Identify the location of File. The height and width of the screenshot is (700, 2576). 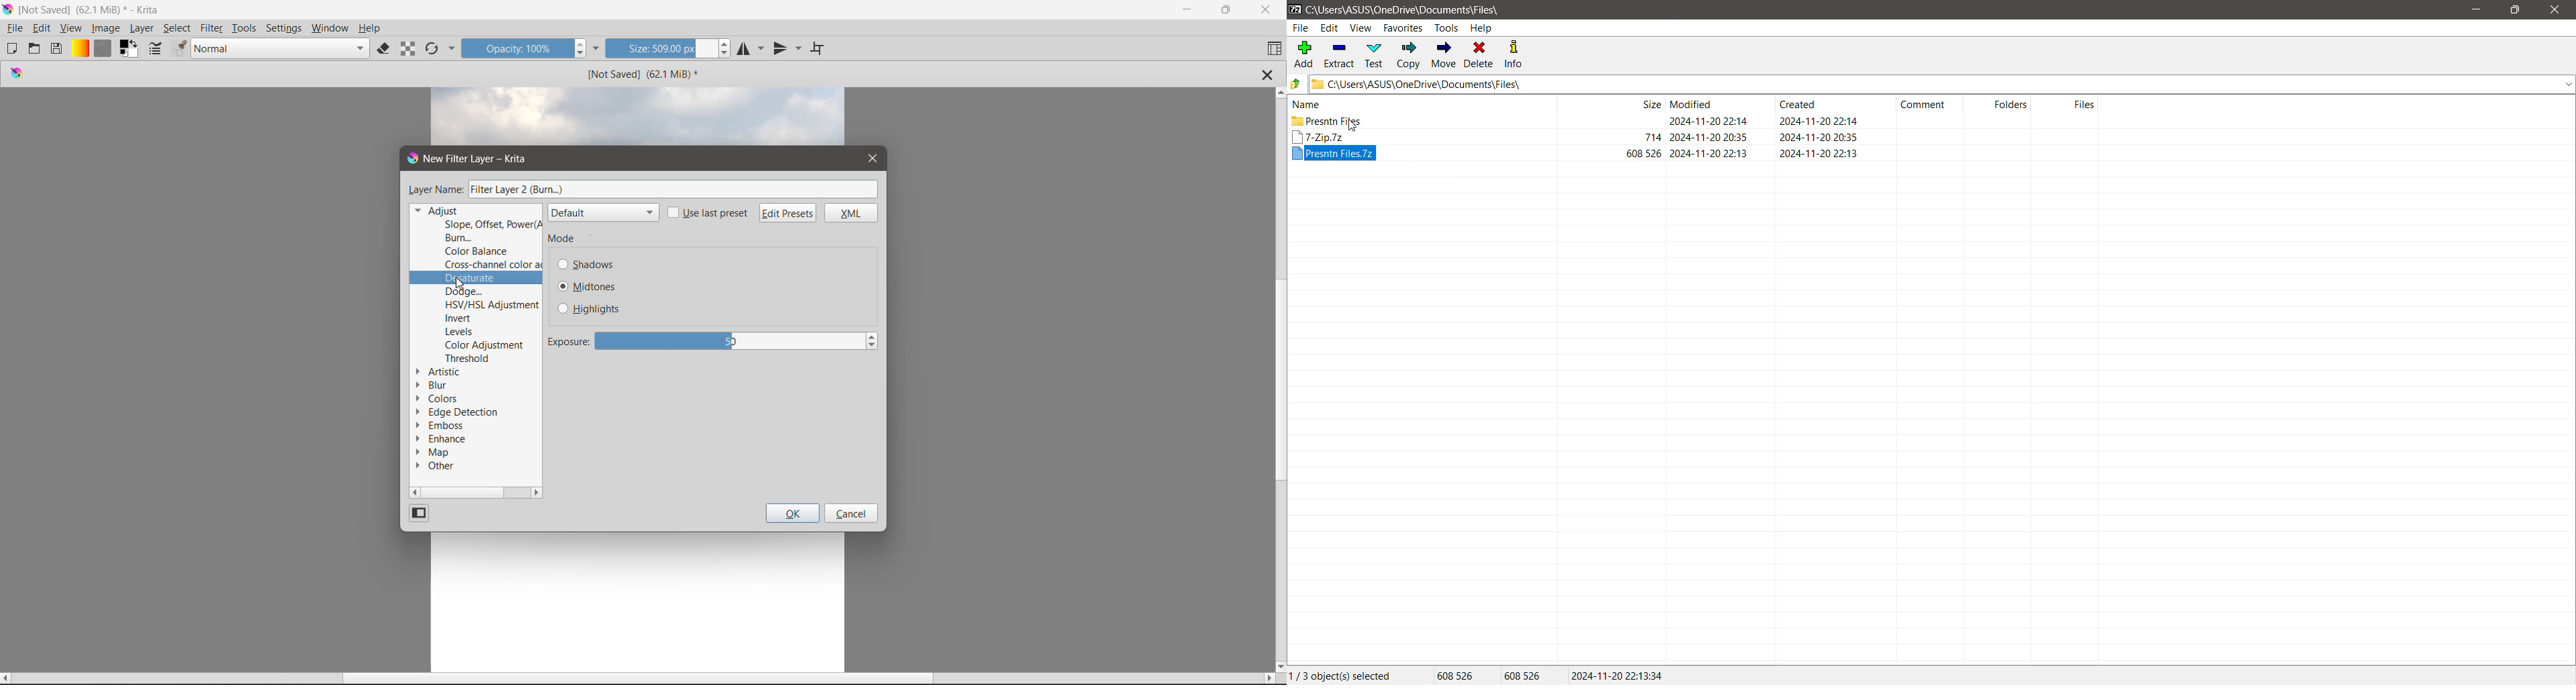
(1300, 28).